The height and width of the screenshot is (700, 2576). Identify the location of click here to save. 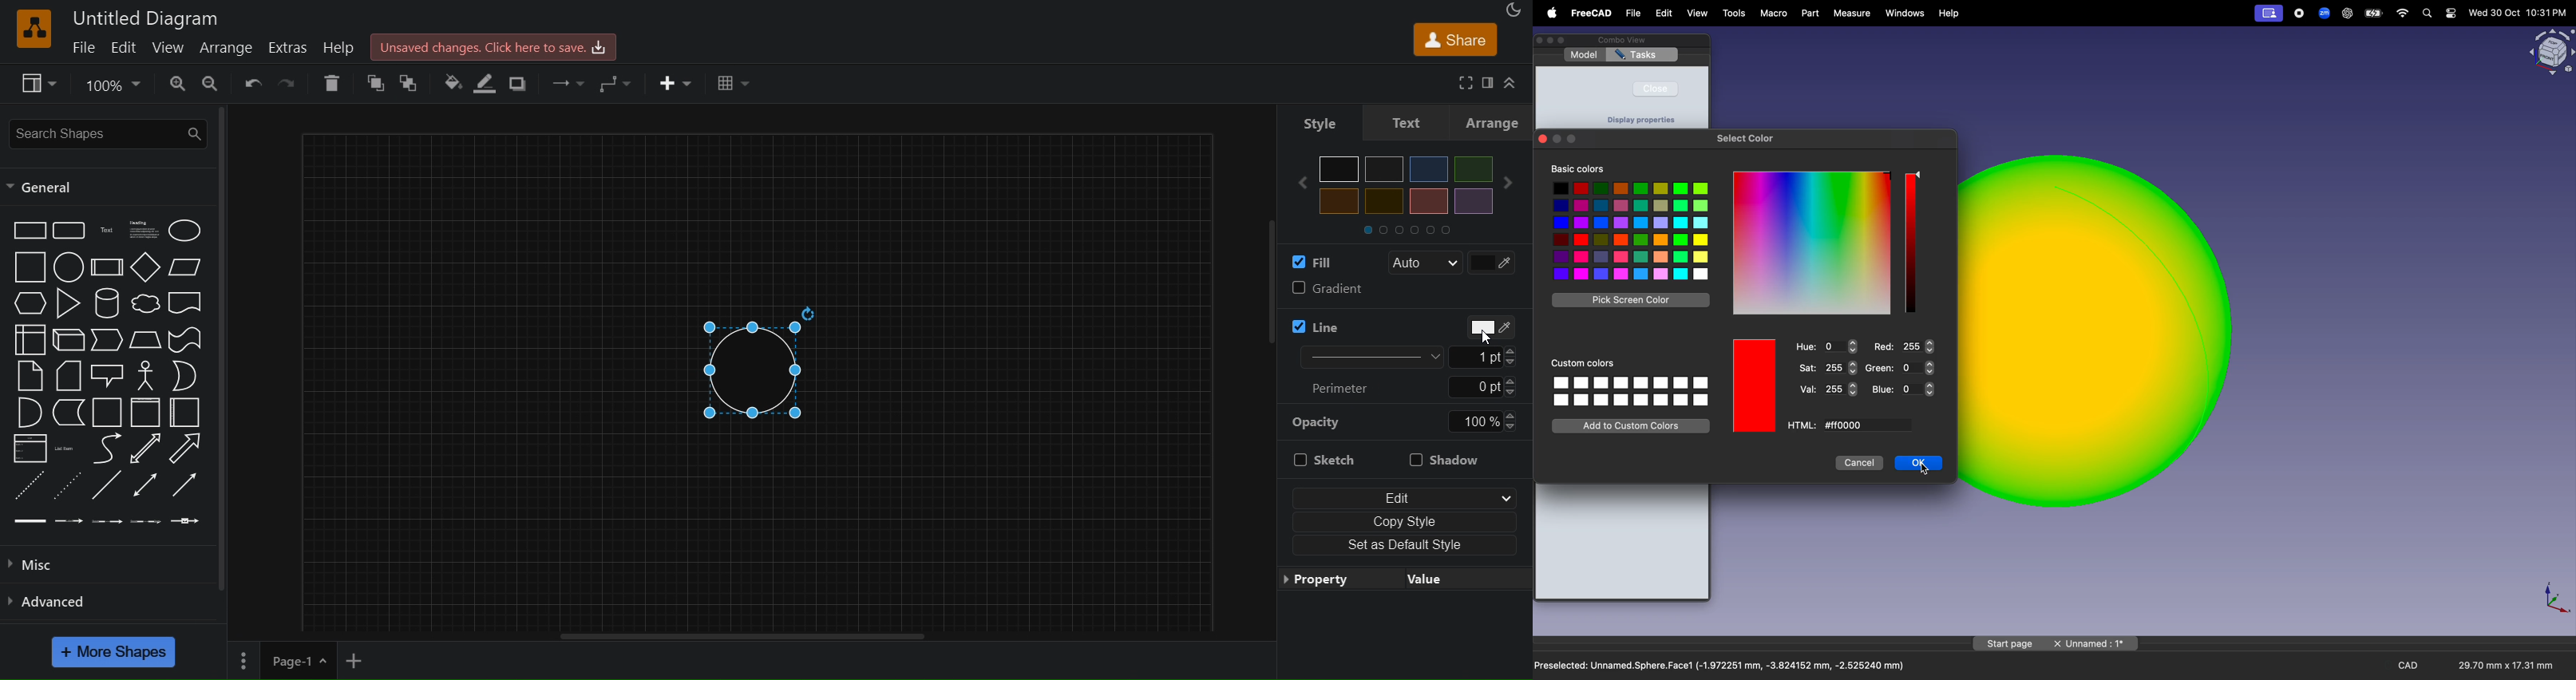
(497, 45).